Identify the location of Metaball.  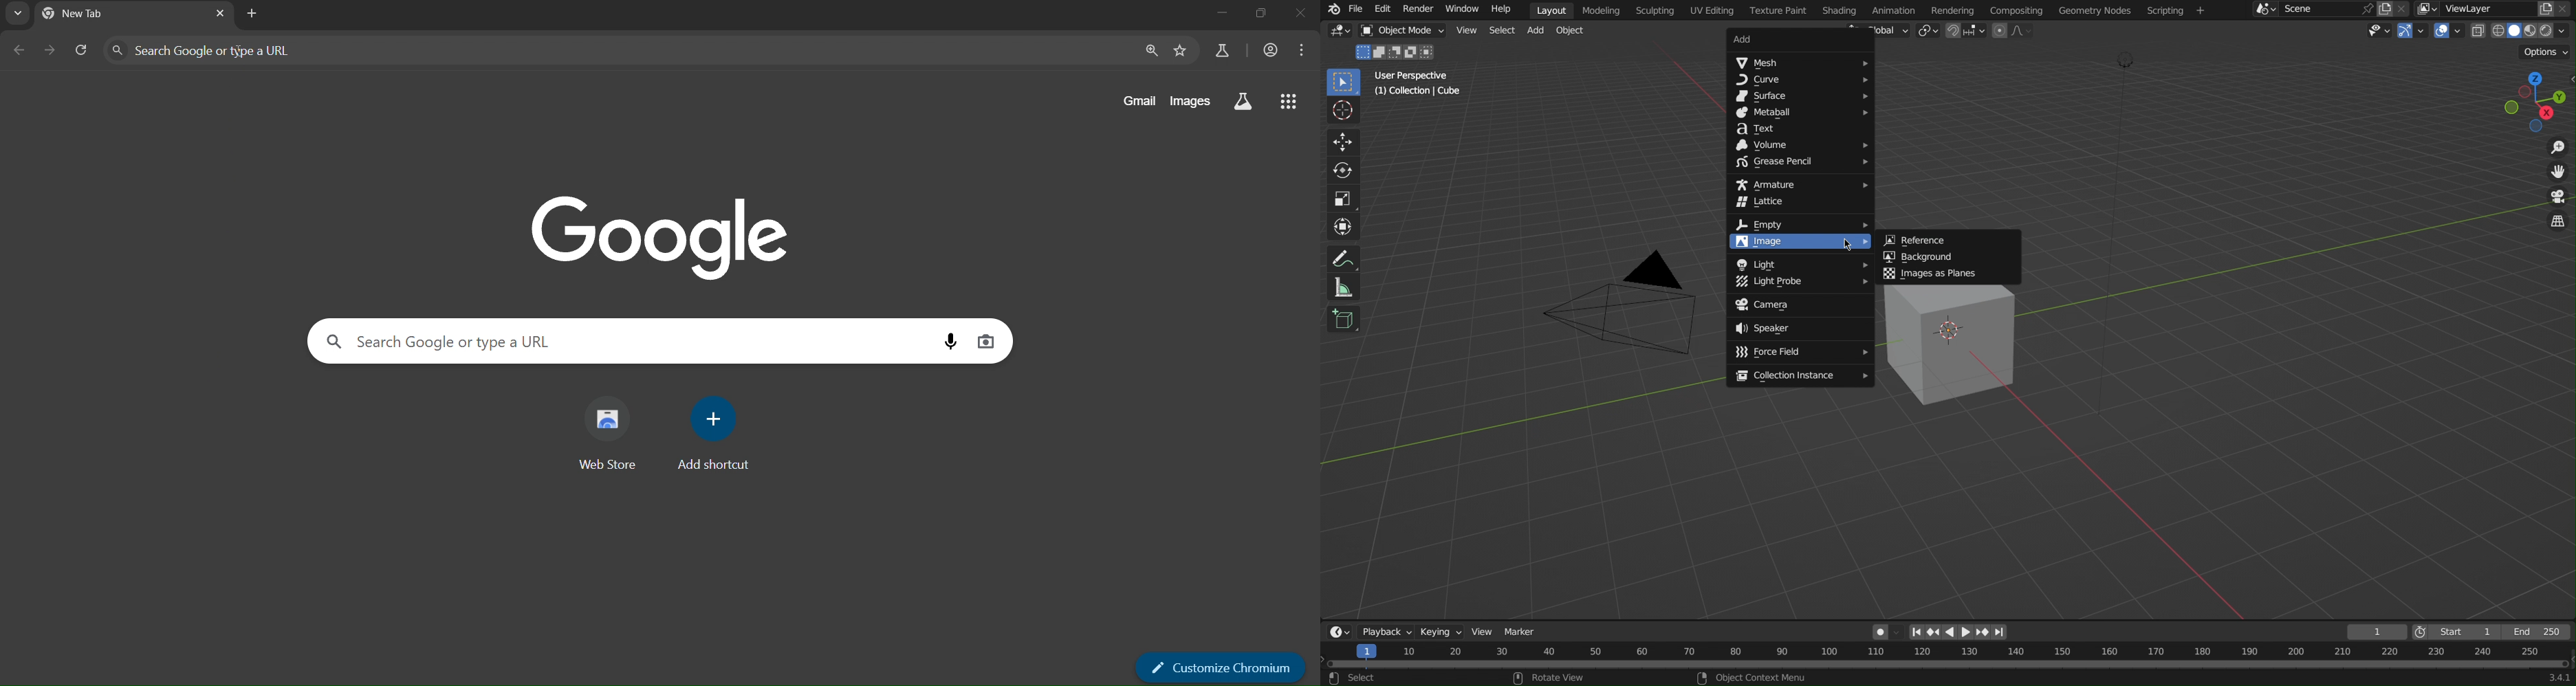
(1802, 113).